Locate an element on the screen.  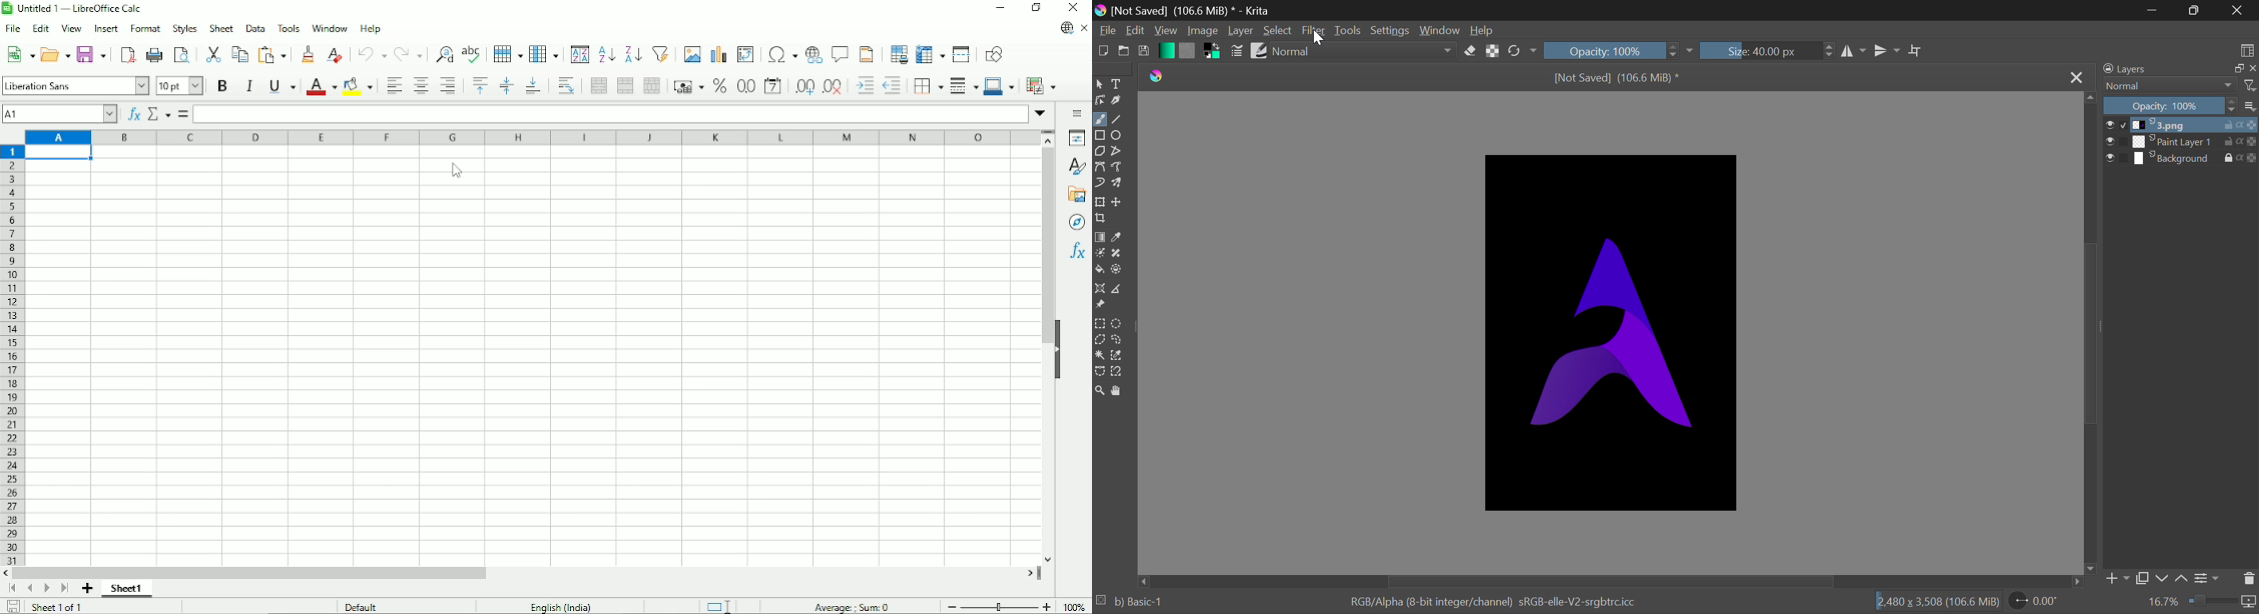
Open is located at coordinates (55, 54).